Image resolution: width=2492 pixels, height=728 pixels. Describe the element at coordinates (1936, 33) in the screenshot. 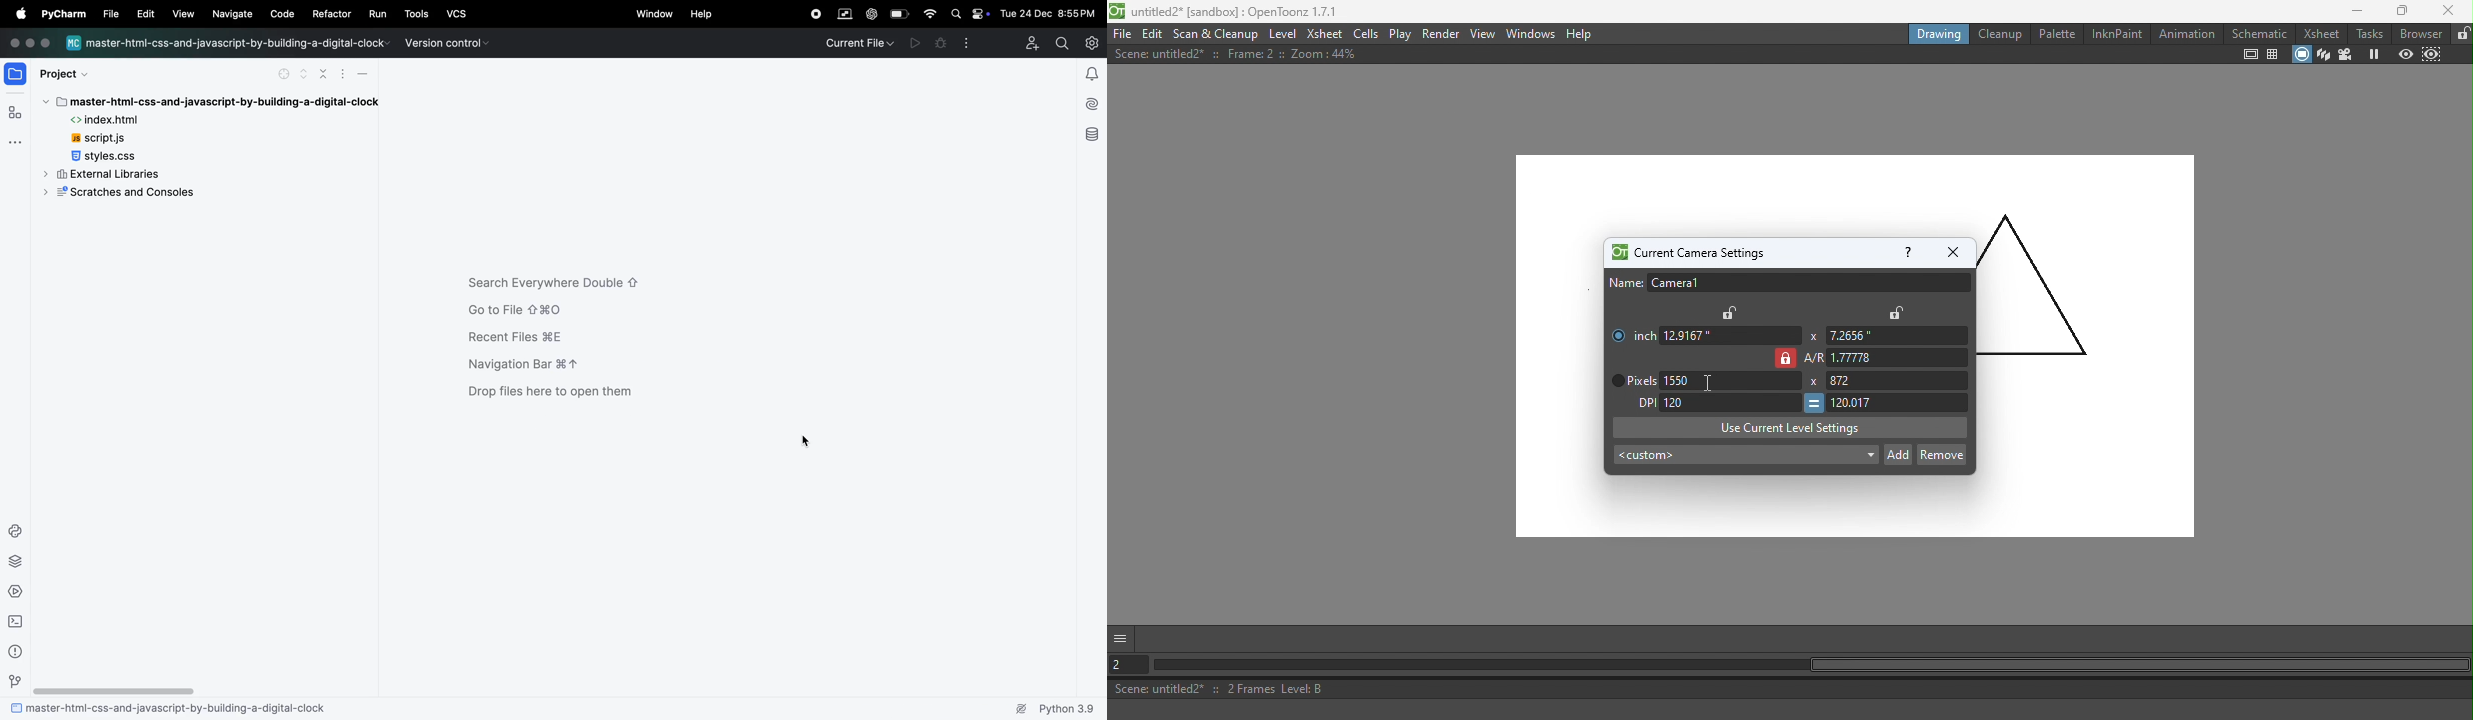

I see `Drawing` at that location.